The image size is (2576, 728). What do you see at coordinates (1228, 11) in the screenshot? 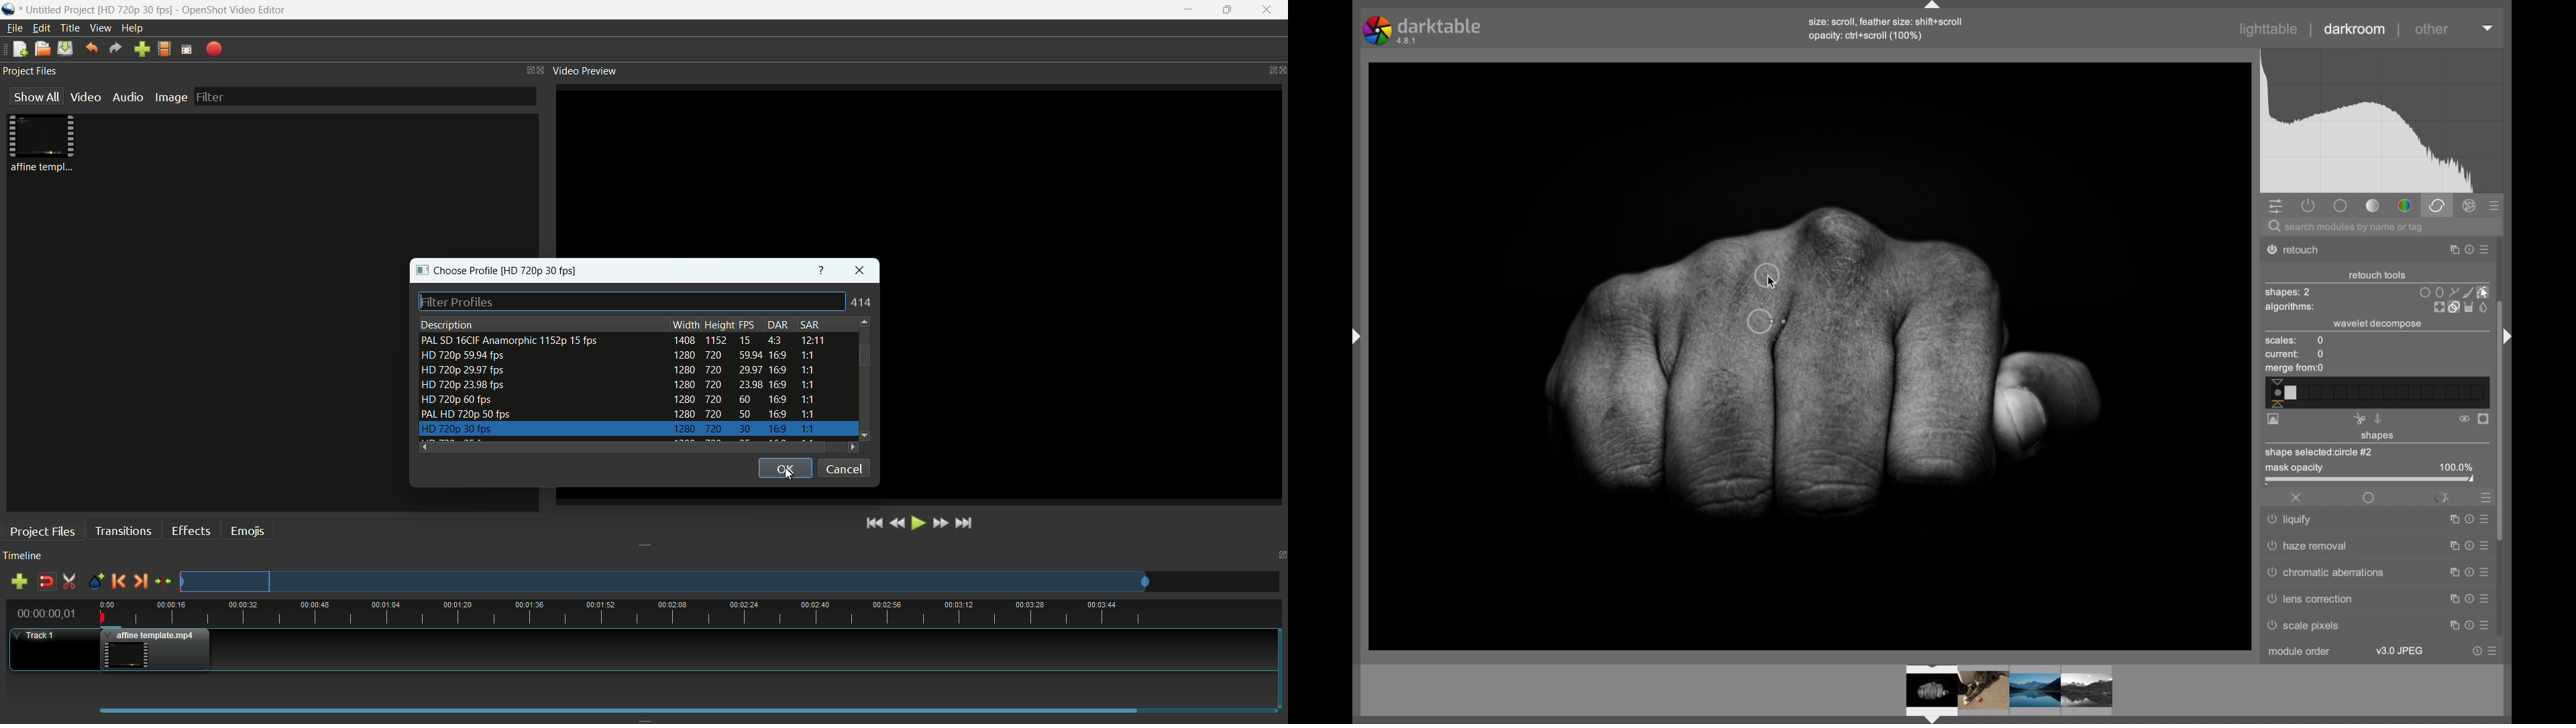
I see `maximize` at bounding box center [1228, 11].